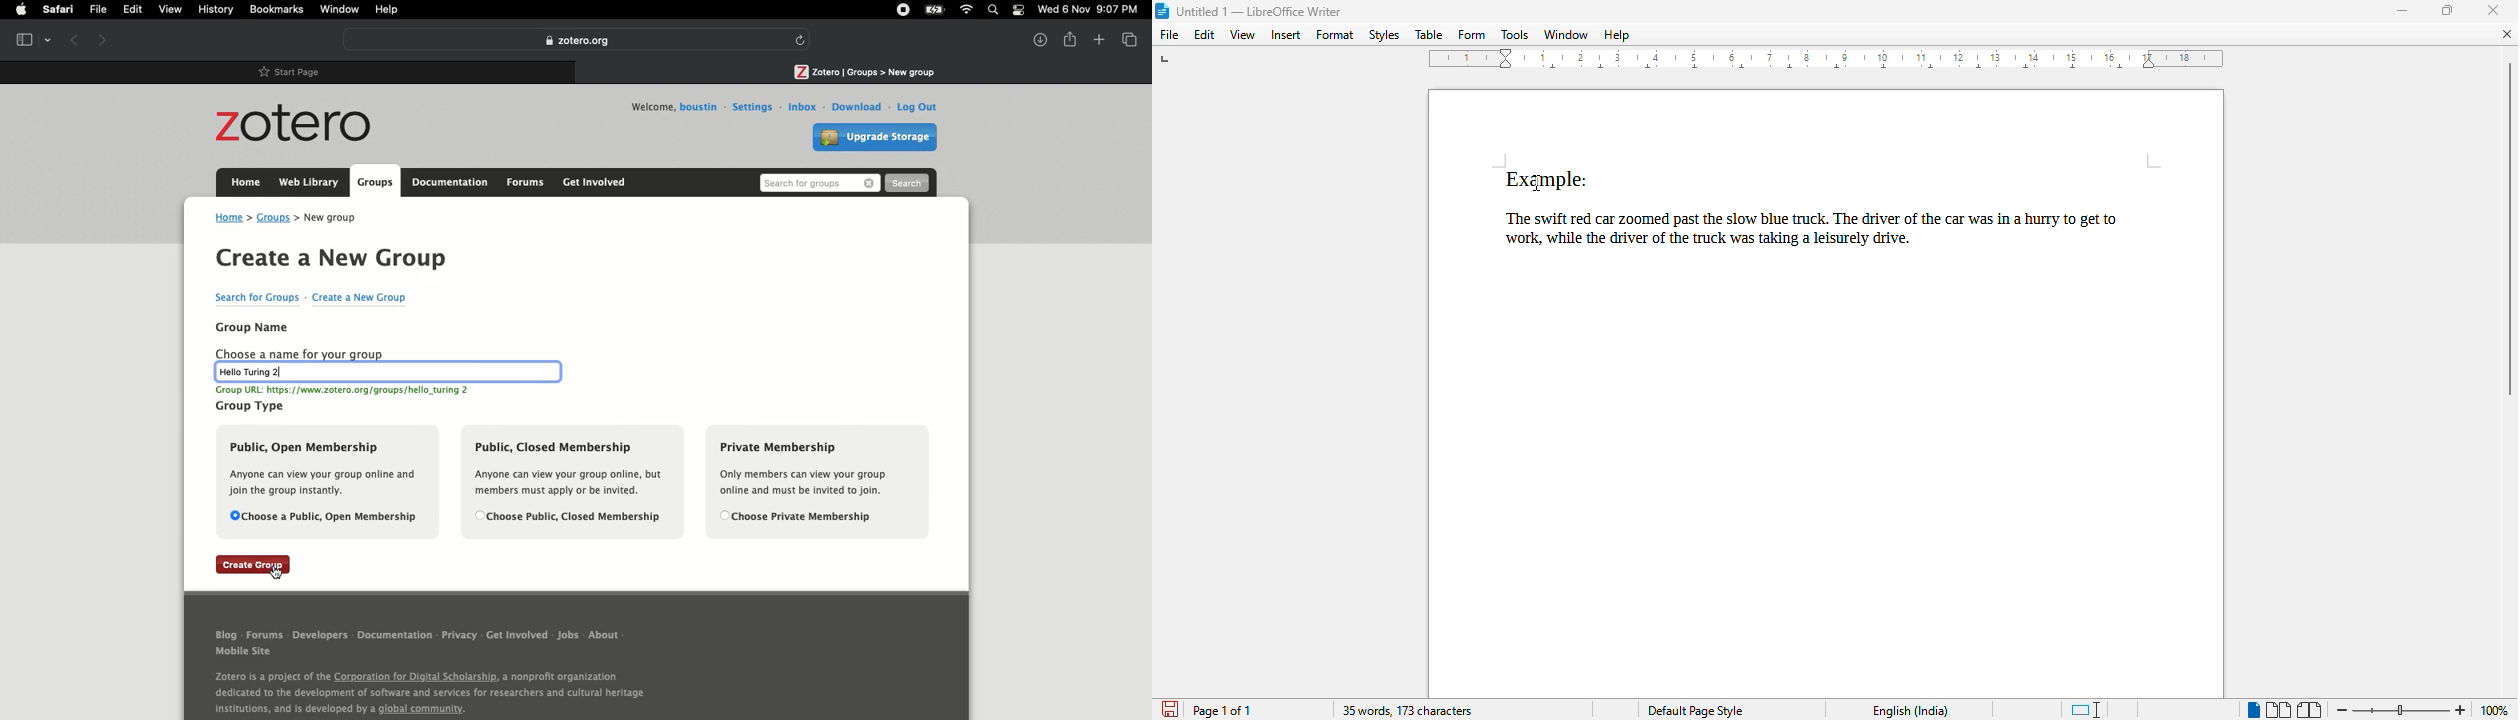  Describe the element at coordinates (2511, 229) in the screenshot. I see `vertical scroll bar` at that location.